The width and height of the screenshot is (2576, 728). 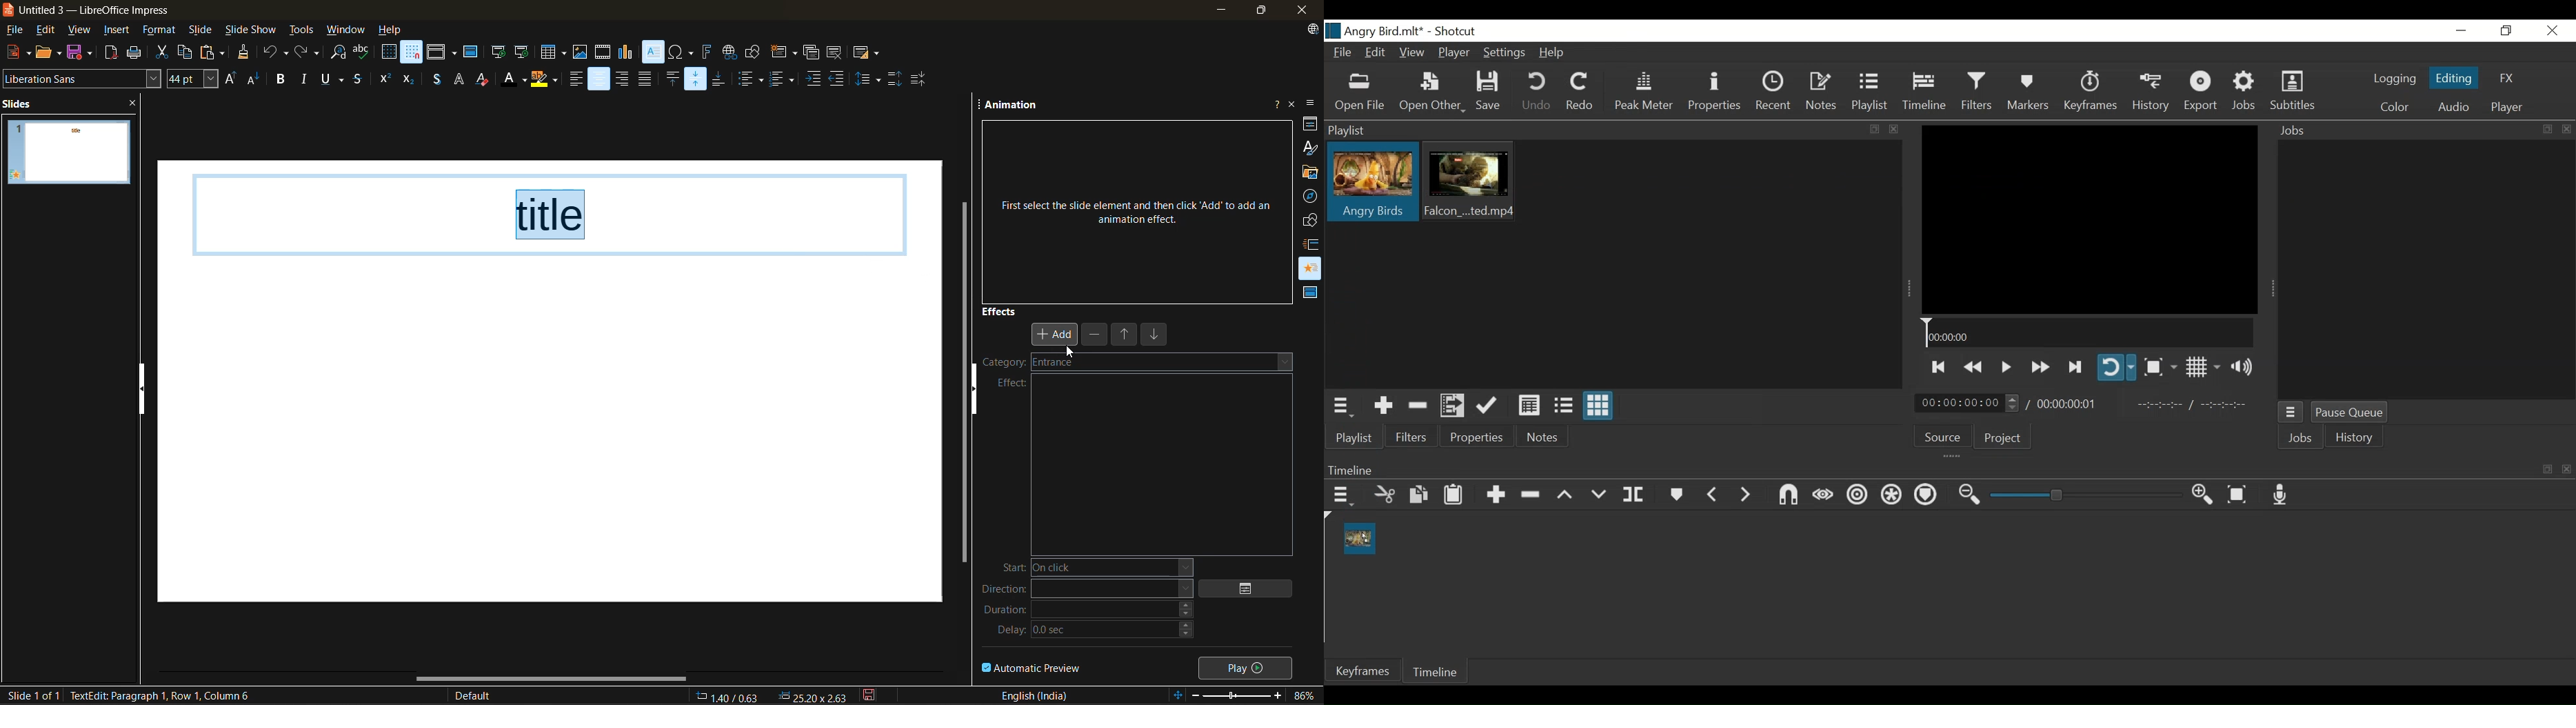 I want to click on Play backward quickly, so click(x=1975, y=365).